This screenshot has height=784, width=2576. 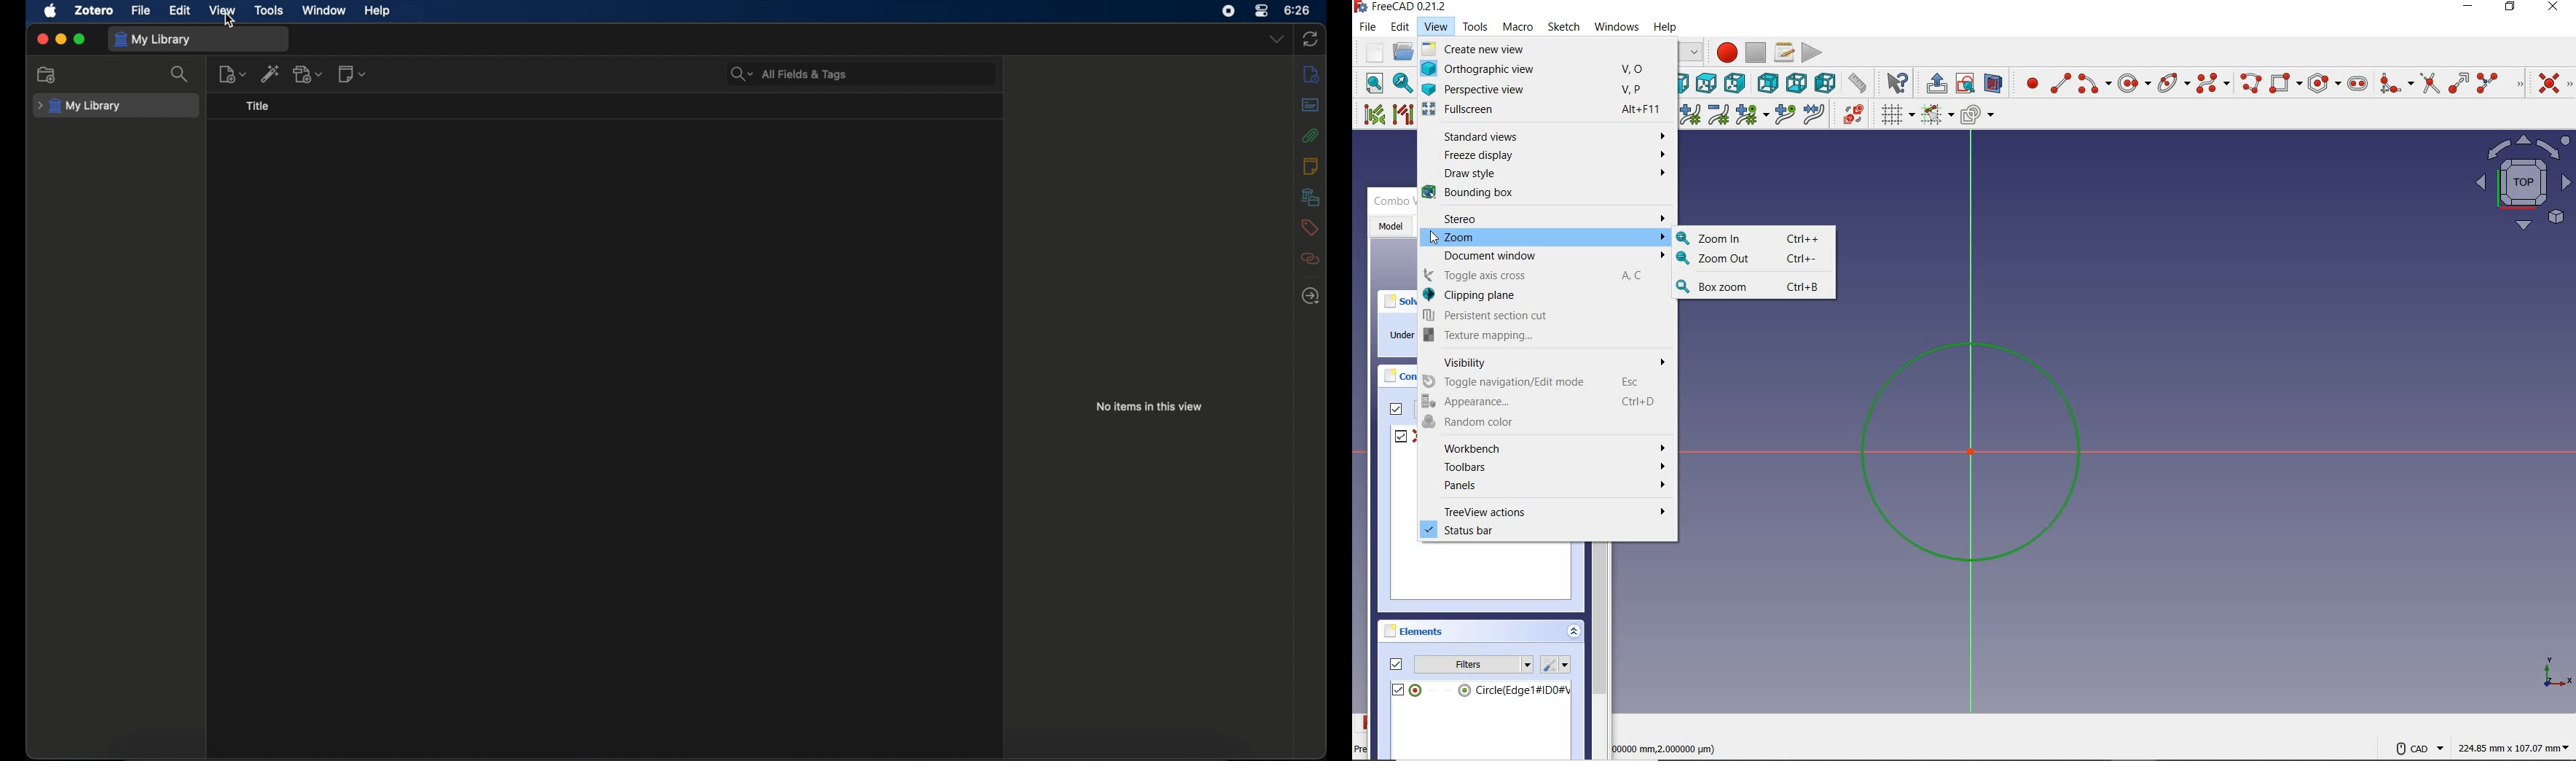 What do you see at coordinates (1311, 295) in the screenshot?
I see `locate` at bounding box center [1311, 295].